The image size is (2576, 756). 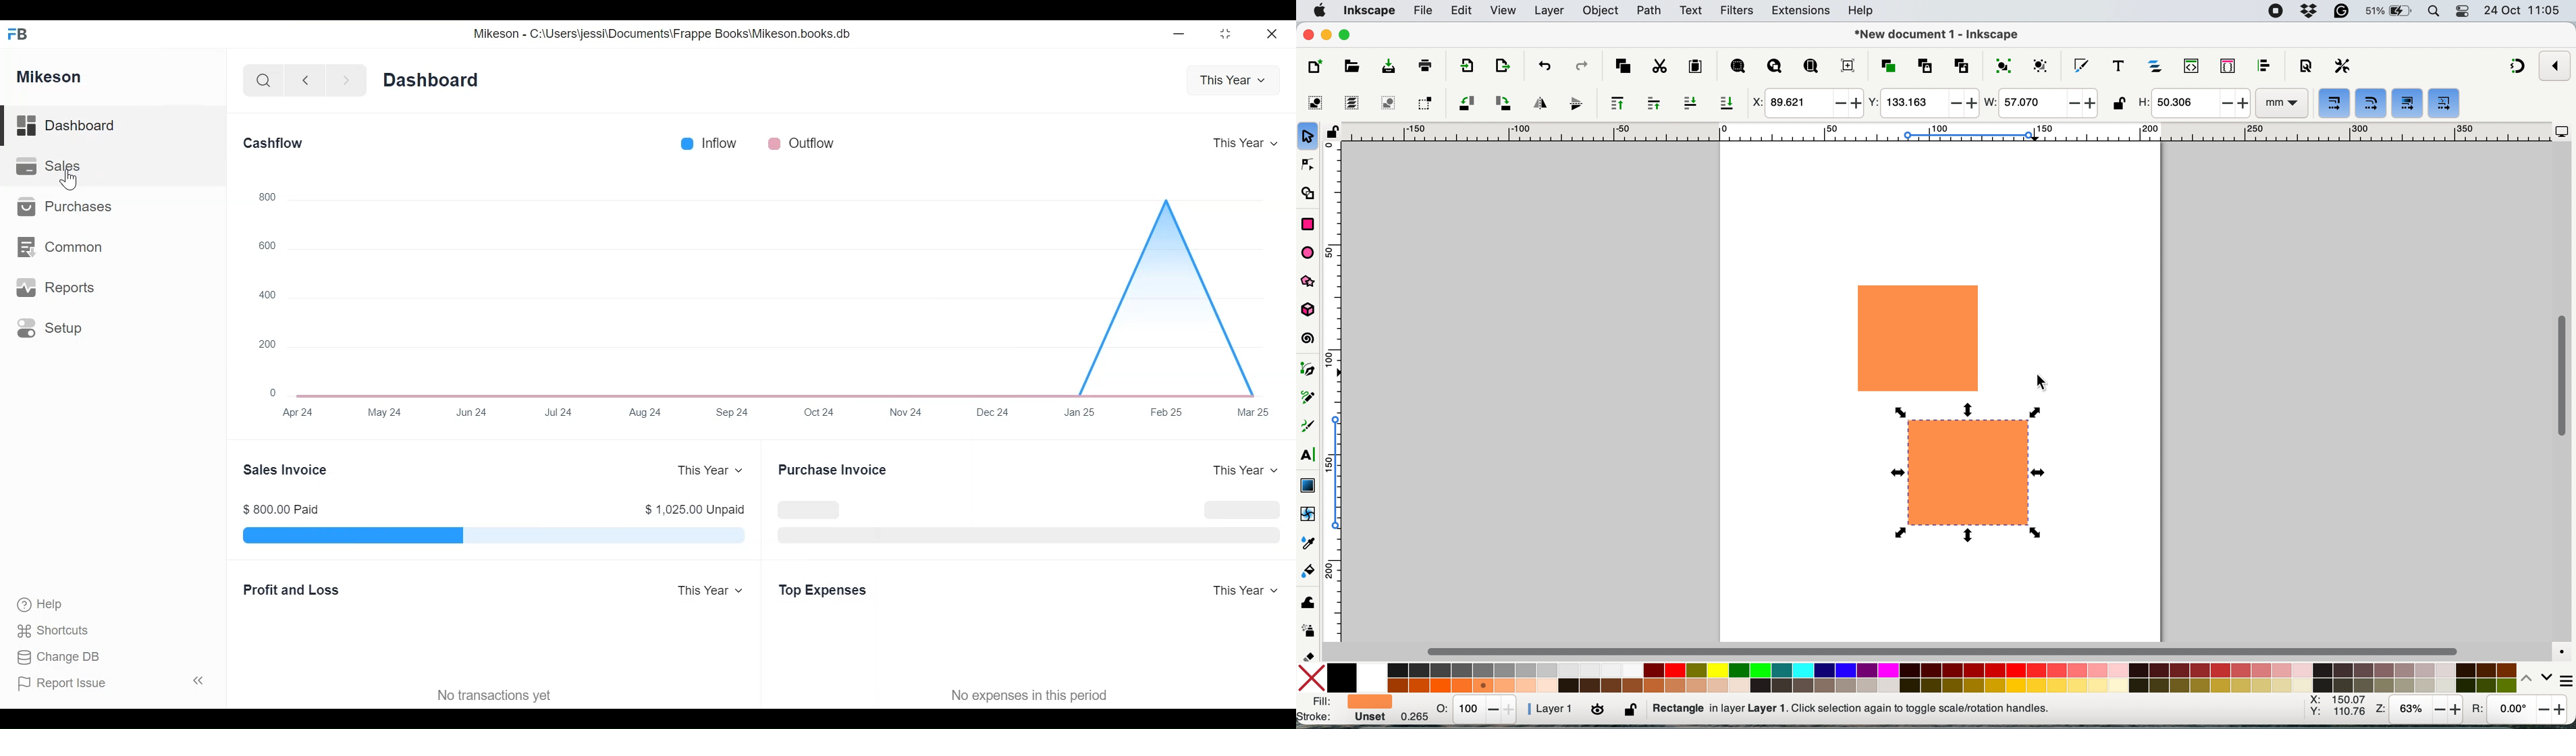 I want to click on y axis, so click(x=771, y=414).